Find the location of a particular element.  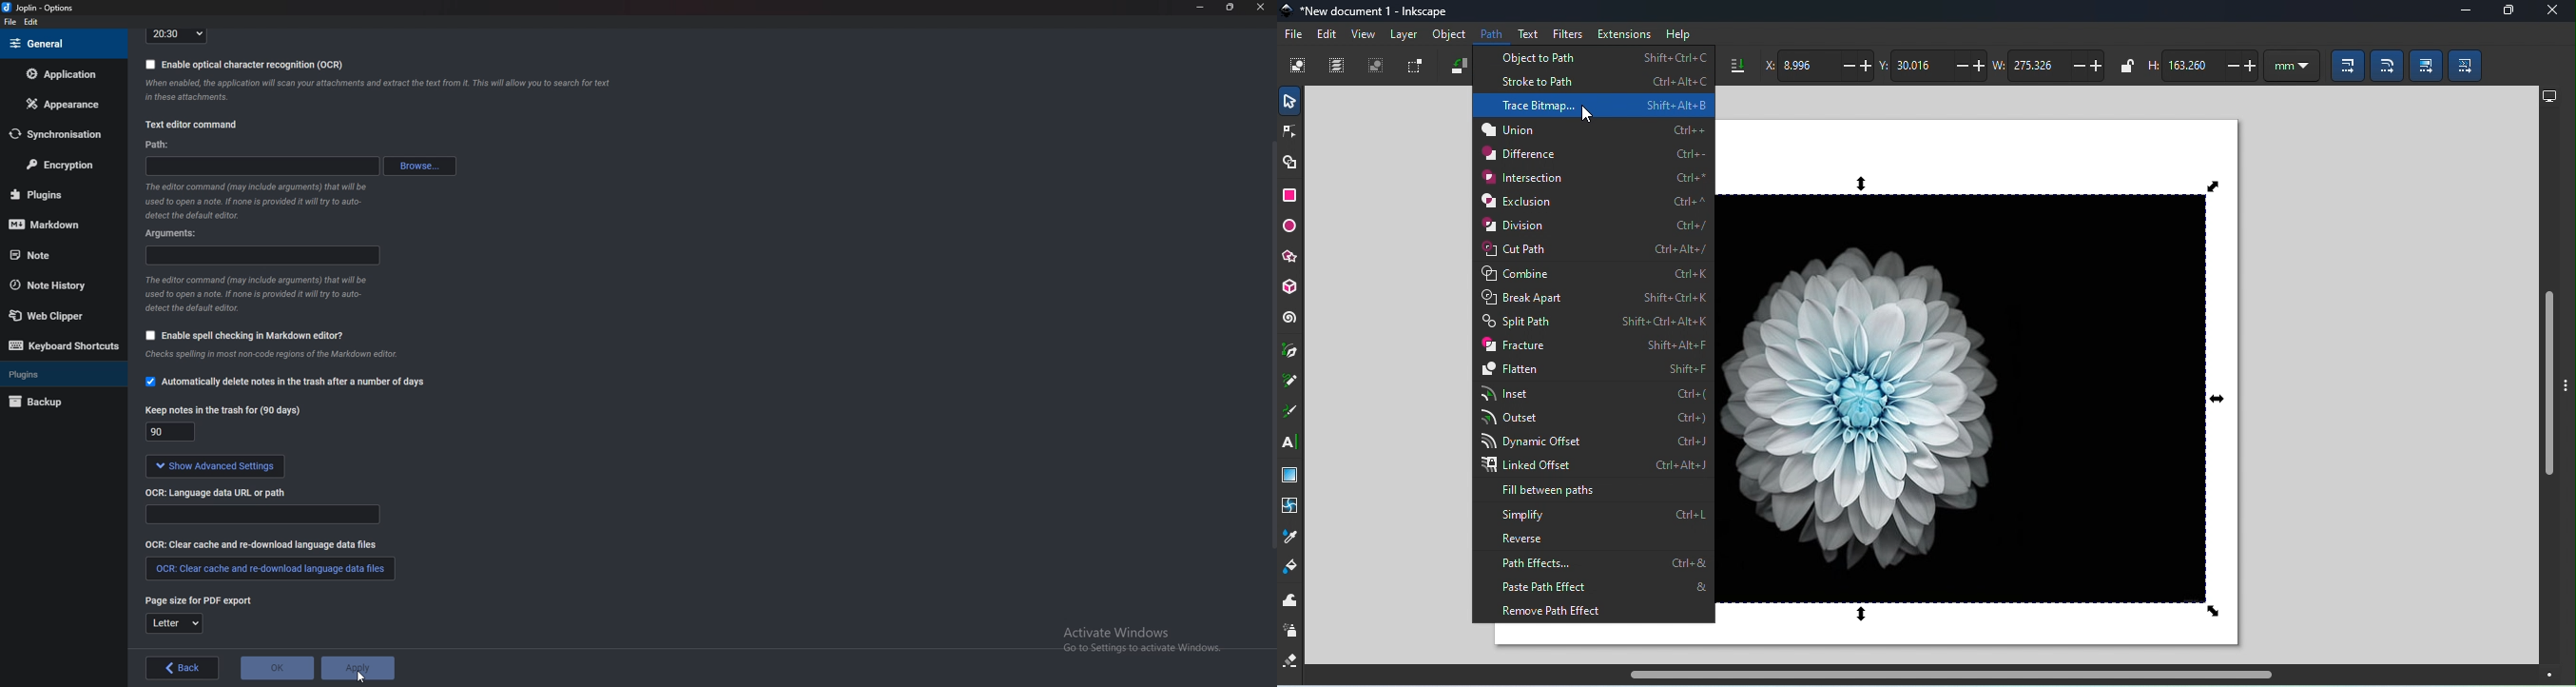

O C R clear cache and re download language is located at coordinates (263, 544).